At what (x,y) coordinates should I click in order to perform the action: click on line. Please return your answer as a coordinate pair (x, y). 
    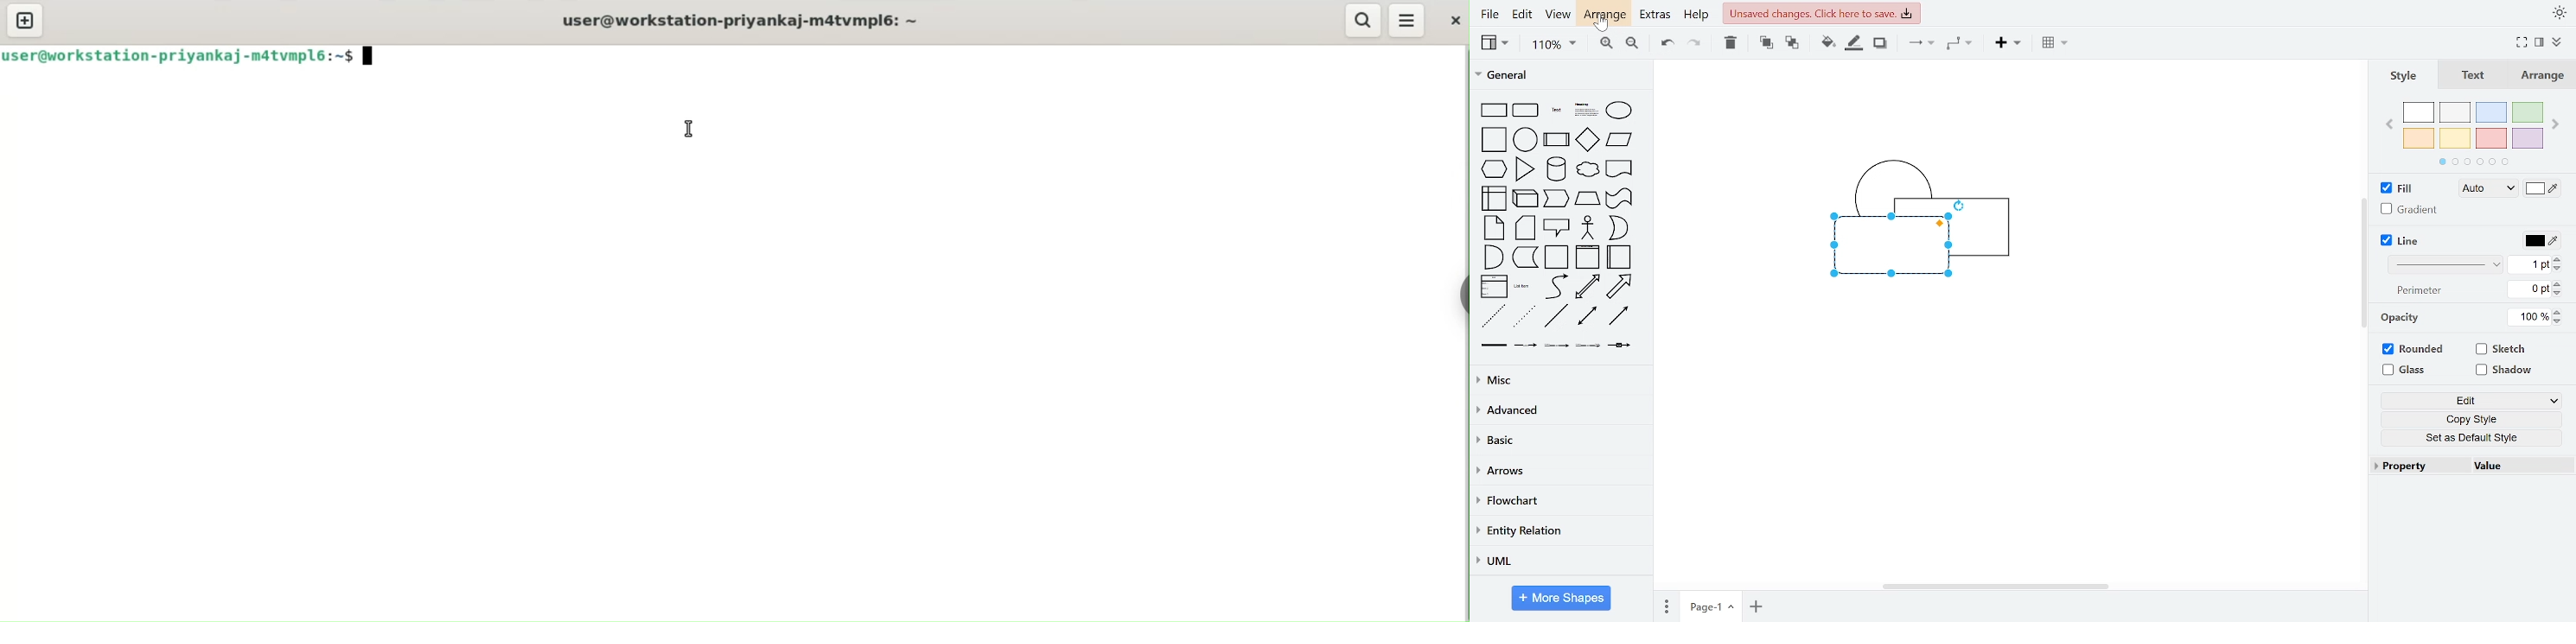
    Looking at the image, I should click on (2401, 240).